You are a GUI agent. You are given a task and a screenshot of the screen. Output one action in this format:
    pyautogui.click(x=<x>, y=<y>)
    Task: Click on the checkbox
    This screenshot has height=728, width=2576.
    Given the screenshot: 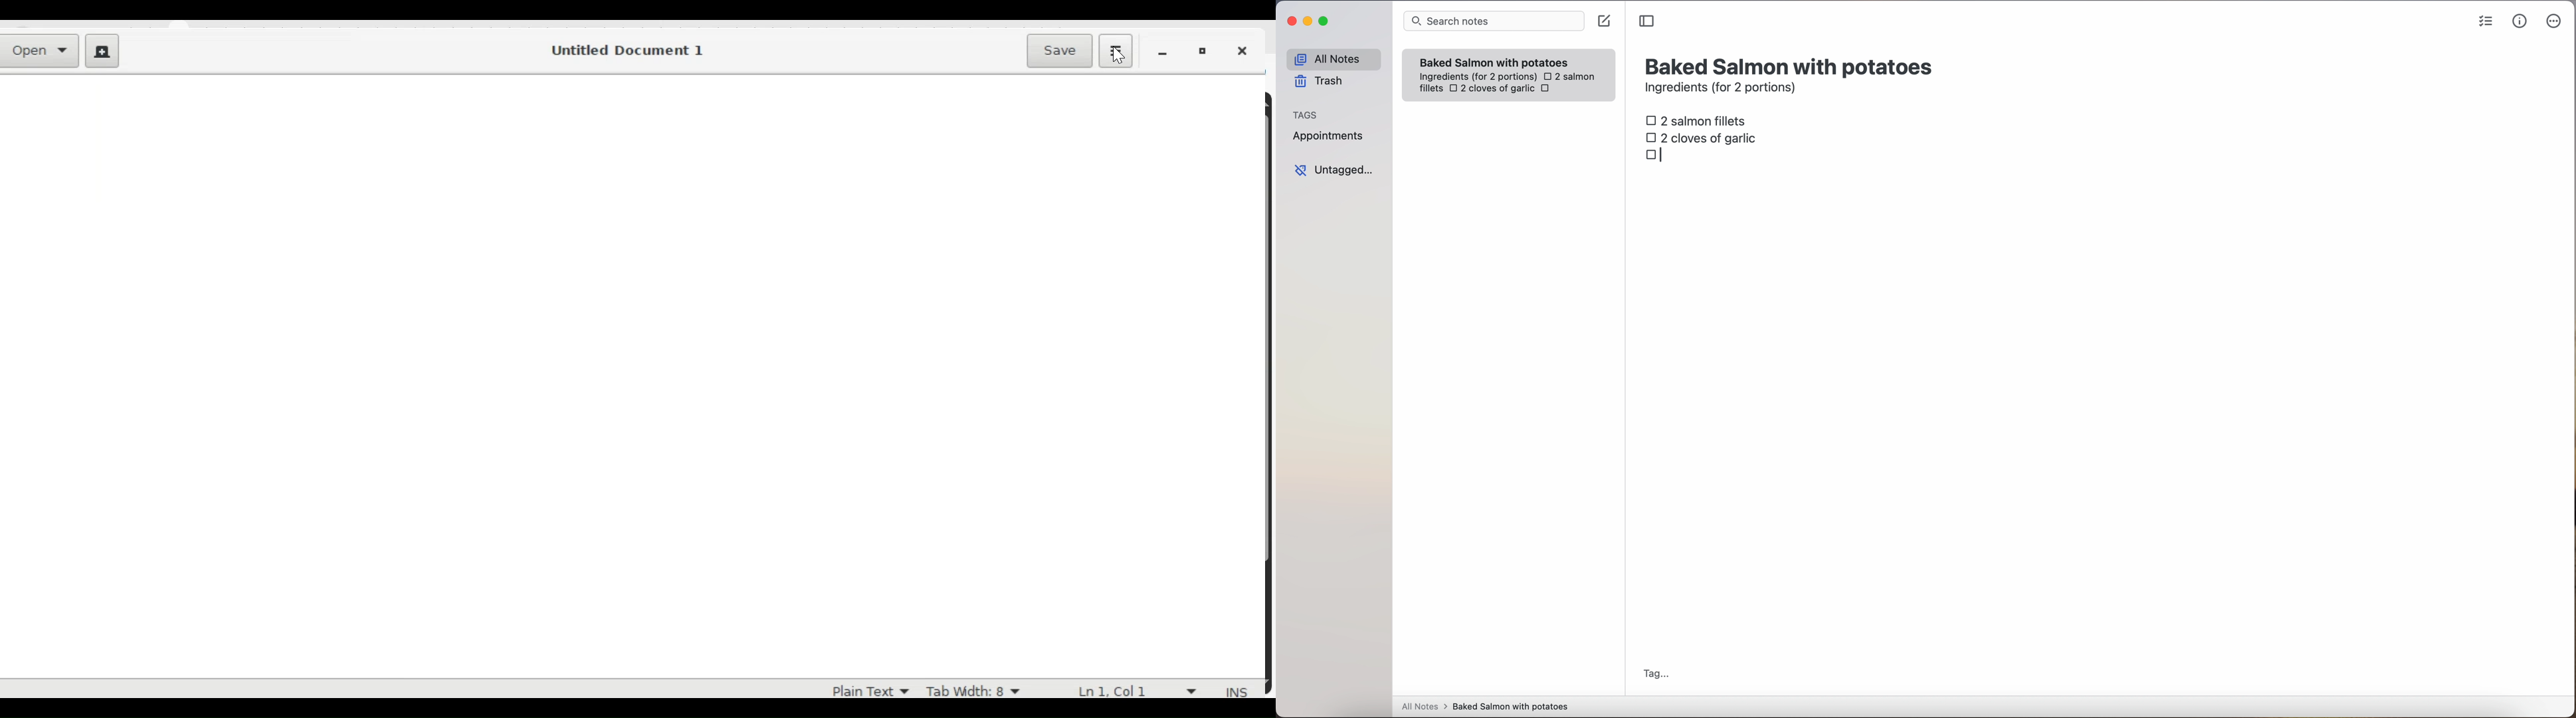 What is the action you would take?
    pyautogui.click(x=1547, y=90)
    